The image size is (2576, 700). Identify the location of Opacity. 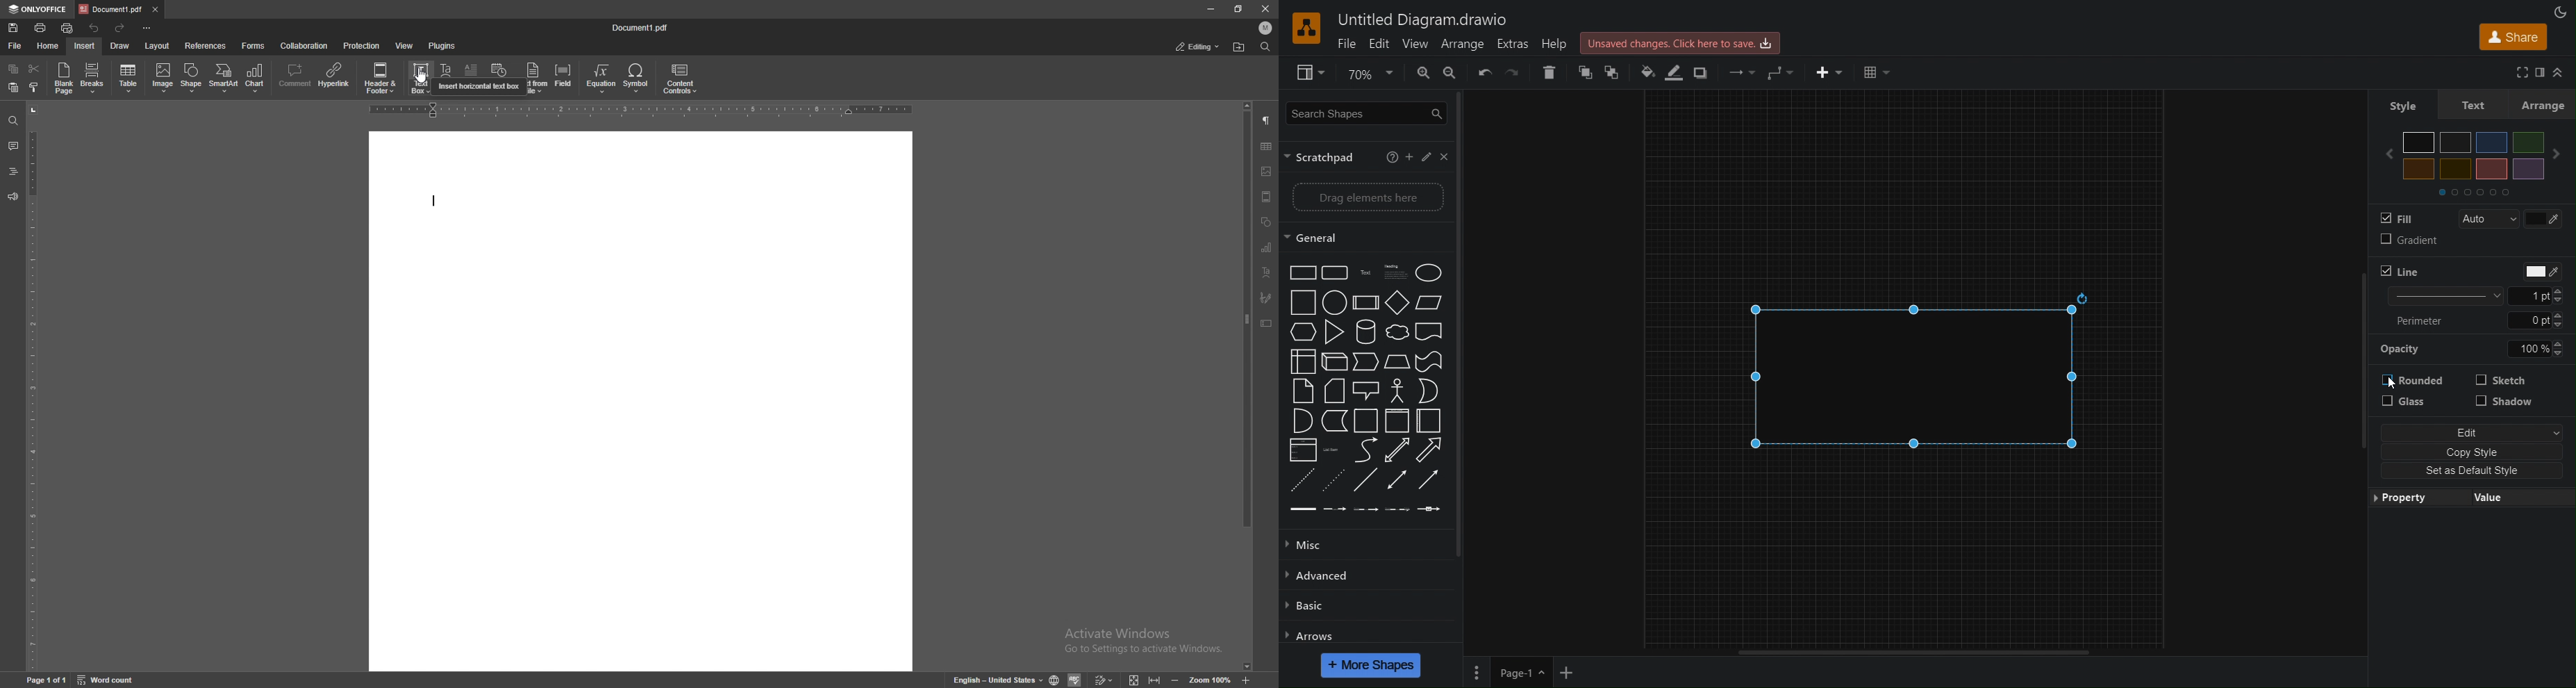
(2475, 350).